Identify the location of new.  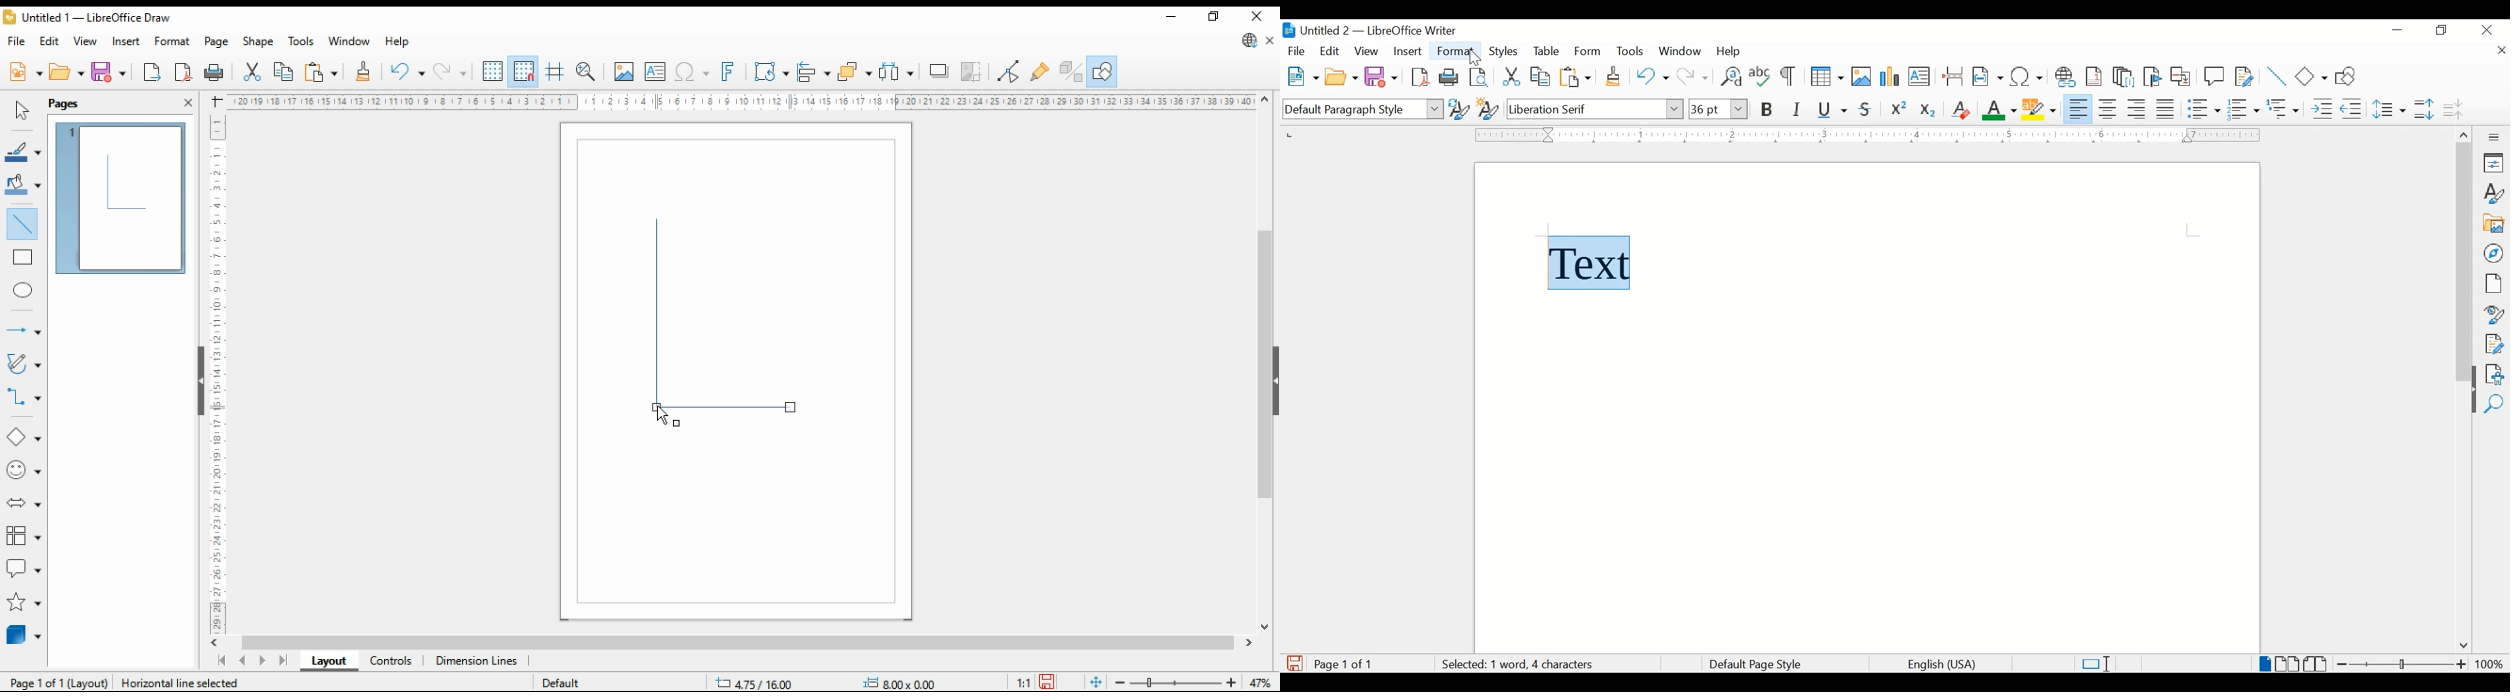
(1304, 76).